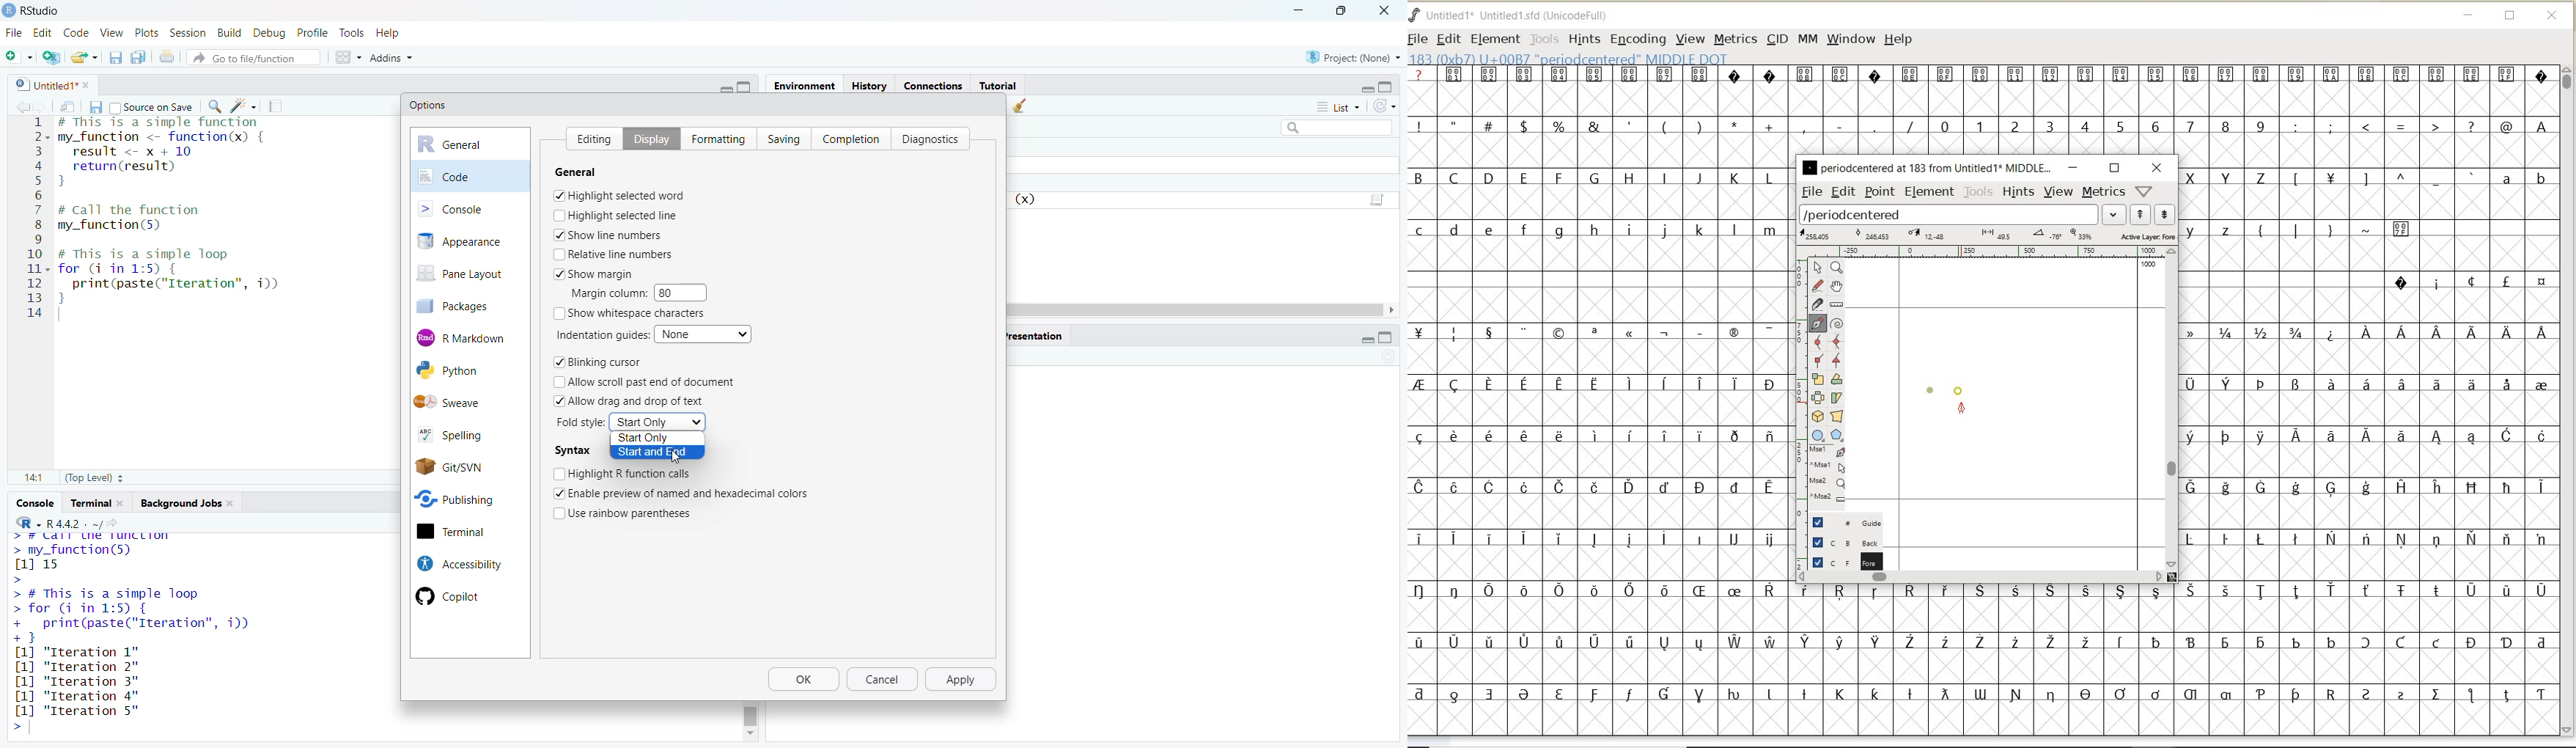 The width and height of the screenshot is (2576, 756). Describe the element at coordinates (1842, 560) in the screenshot. I see `foreground` at that location.